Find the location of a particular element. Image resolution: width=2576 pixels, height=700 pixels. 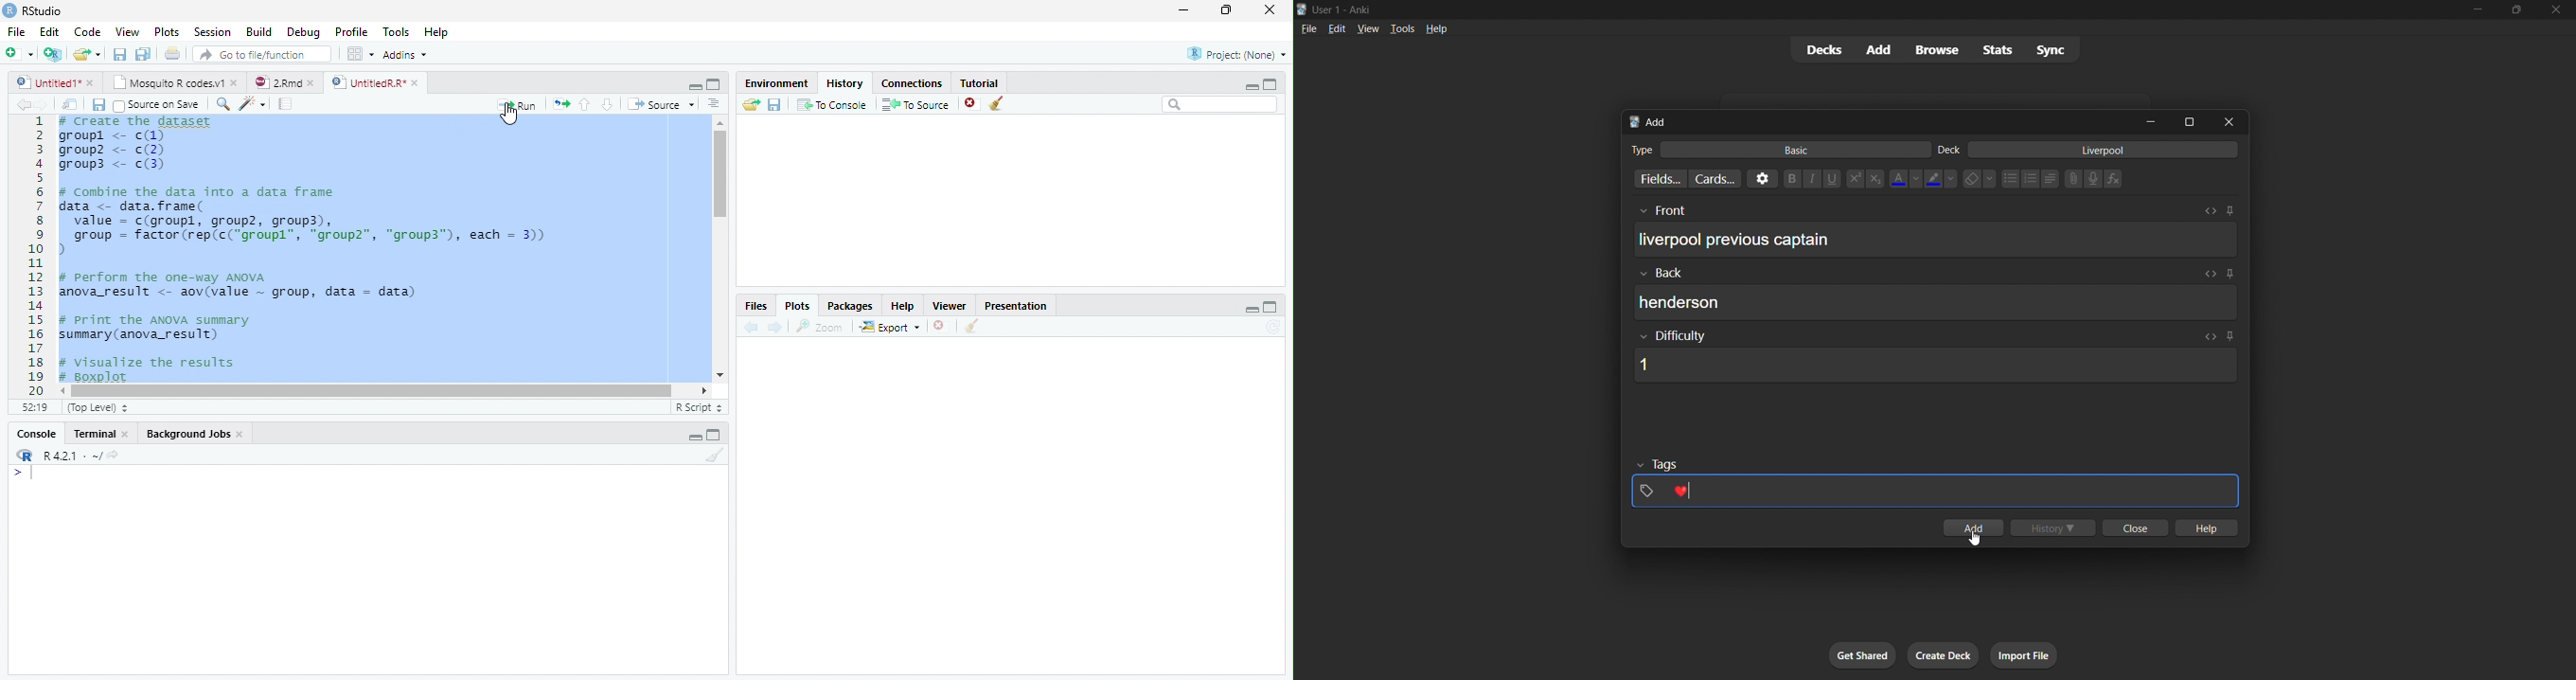

Print  the current file is located at coordinates (173, 54).